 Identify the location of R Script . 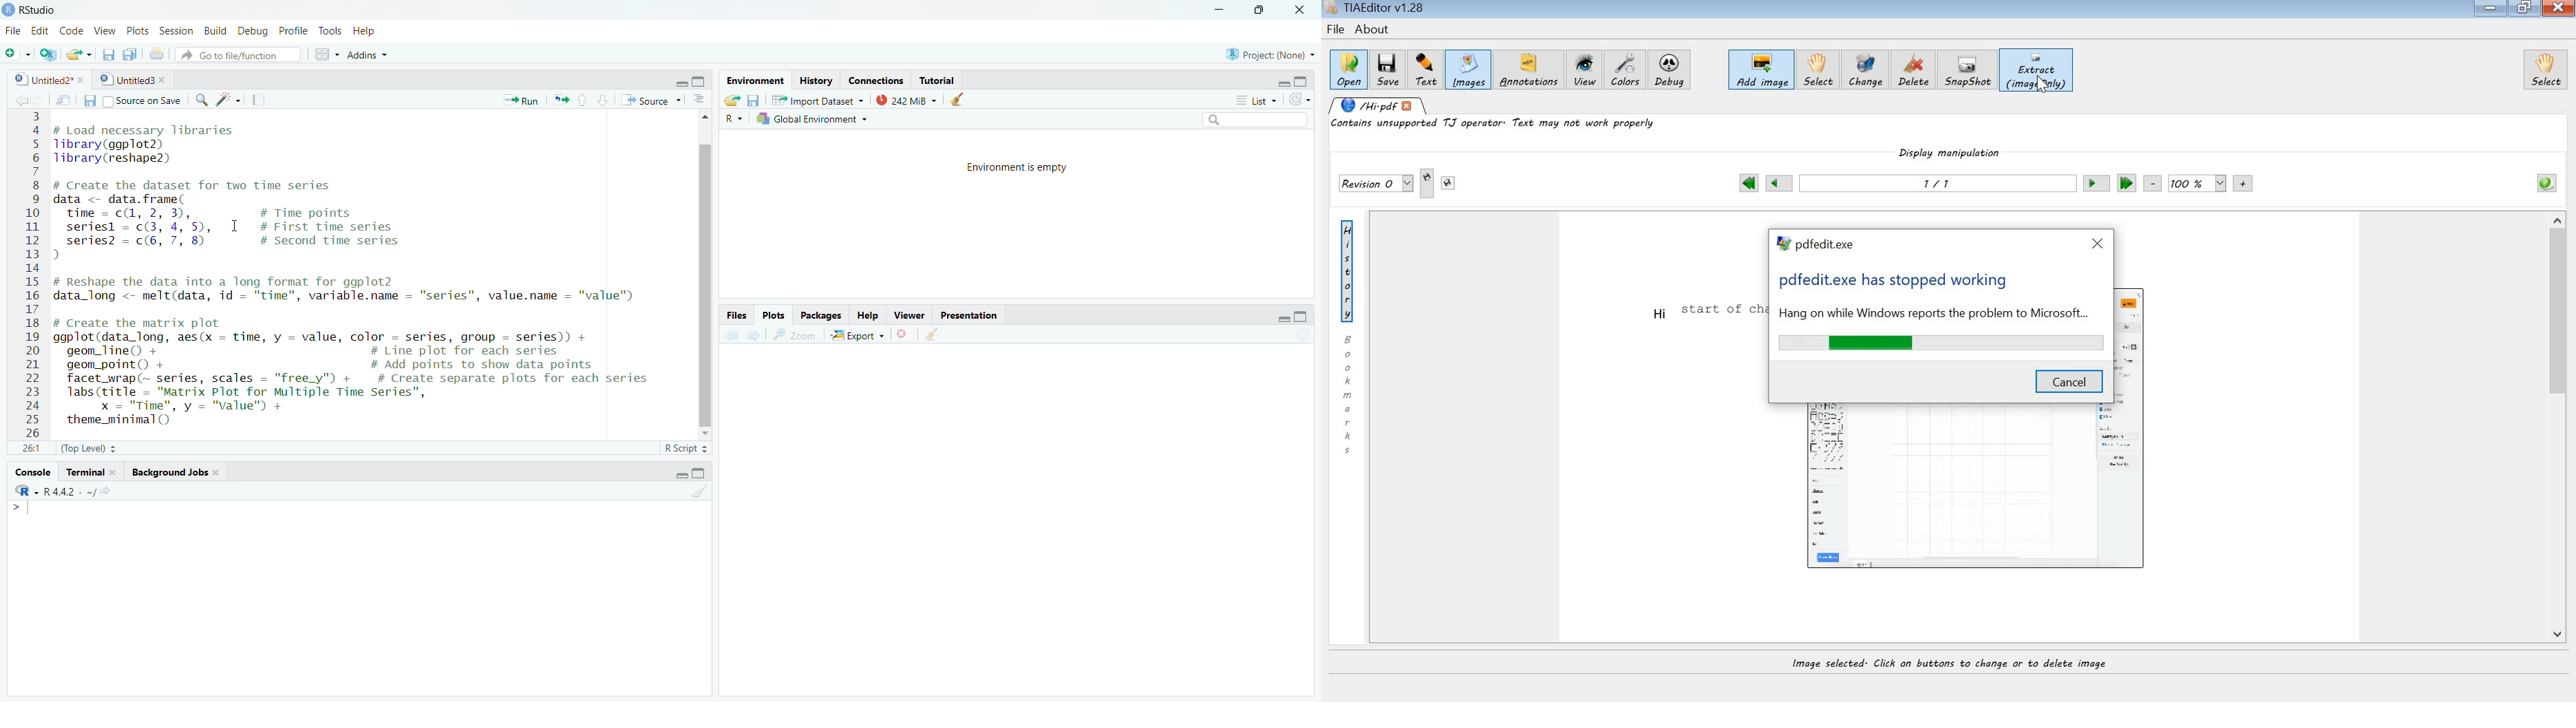
(685, 449).